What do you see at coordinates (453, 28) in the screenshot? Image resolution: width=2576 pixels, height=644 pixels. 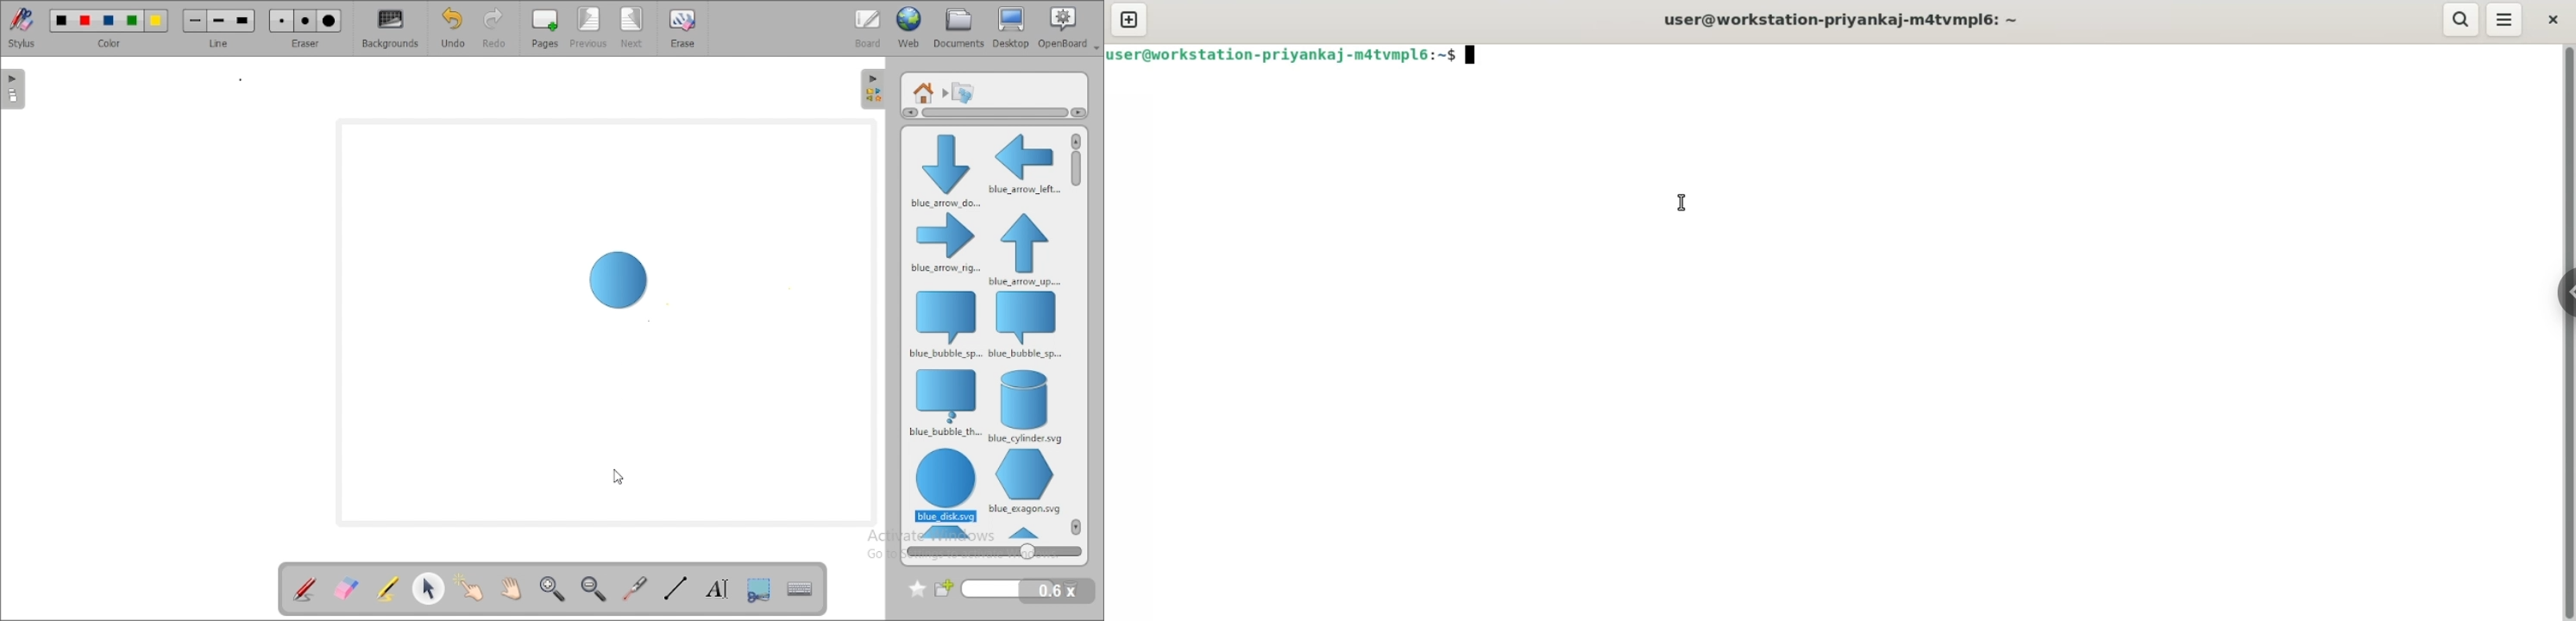 I see `undo` at bounding box center [453, 28].